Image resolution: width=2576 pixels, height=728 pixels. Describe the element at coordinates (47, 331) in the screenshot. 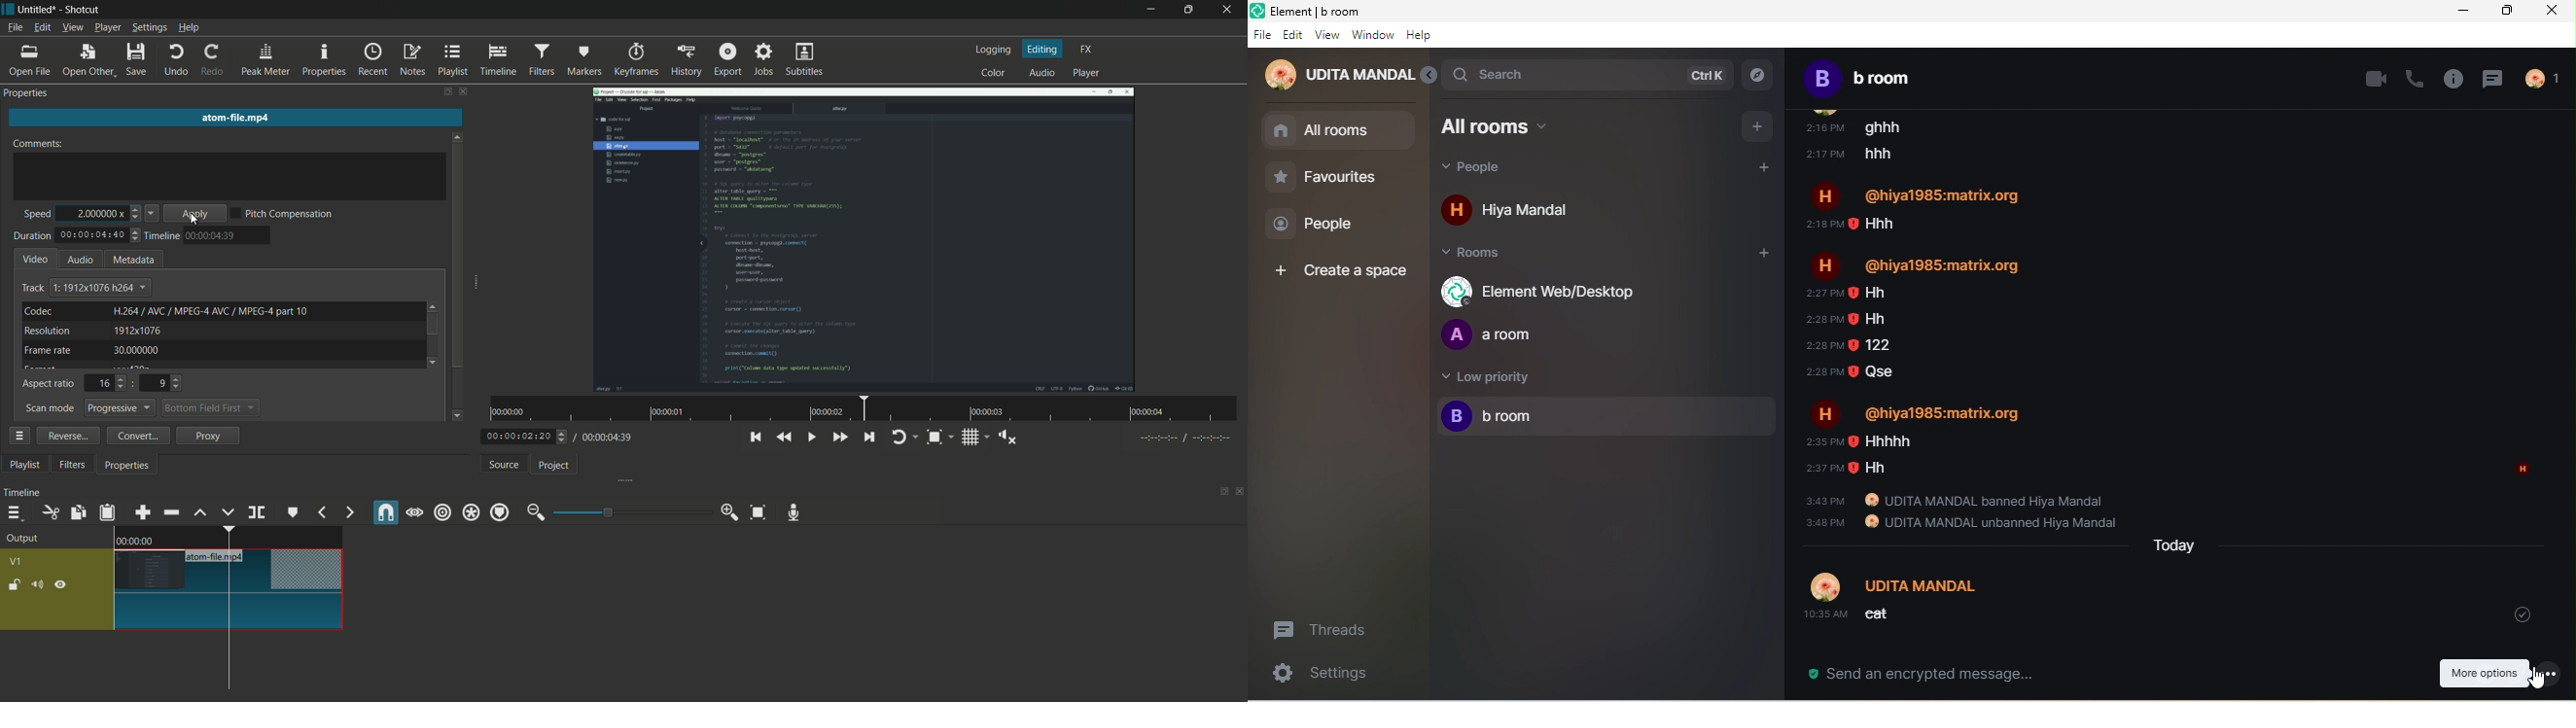

I see `resolution` at that location.